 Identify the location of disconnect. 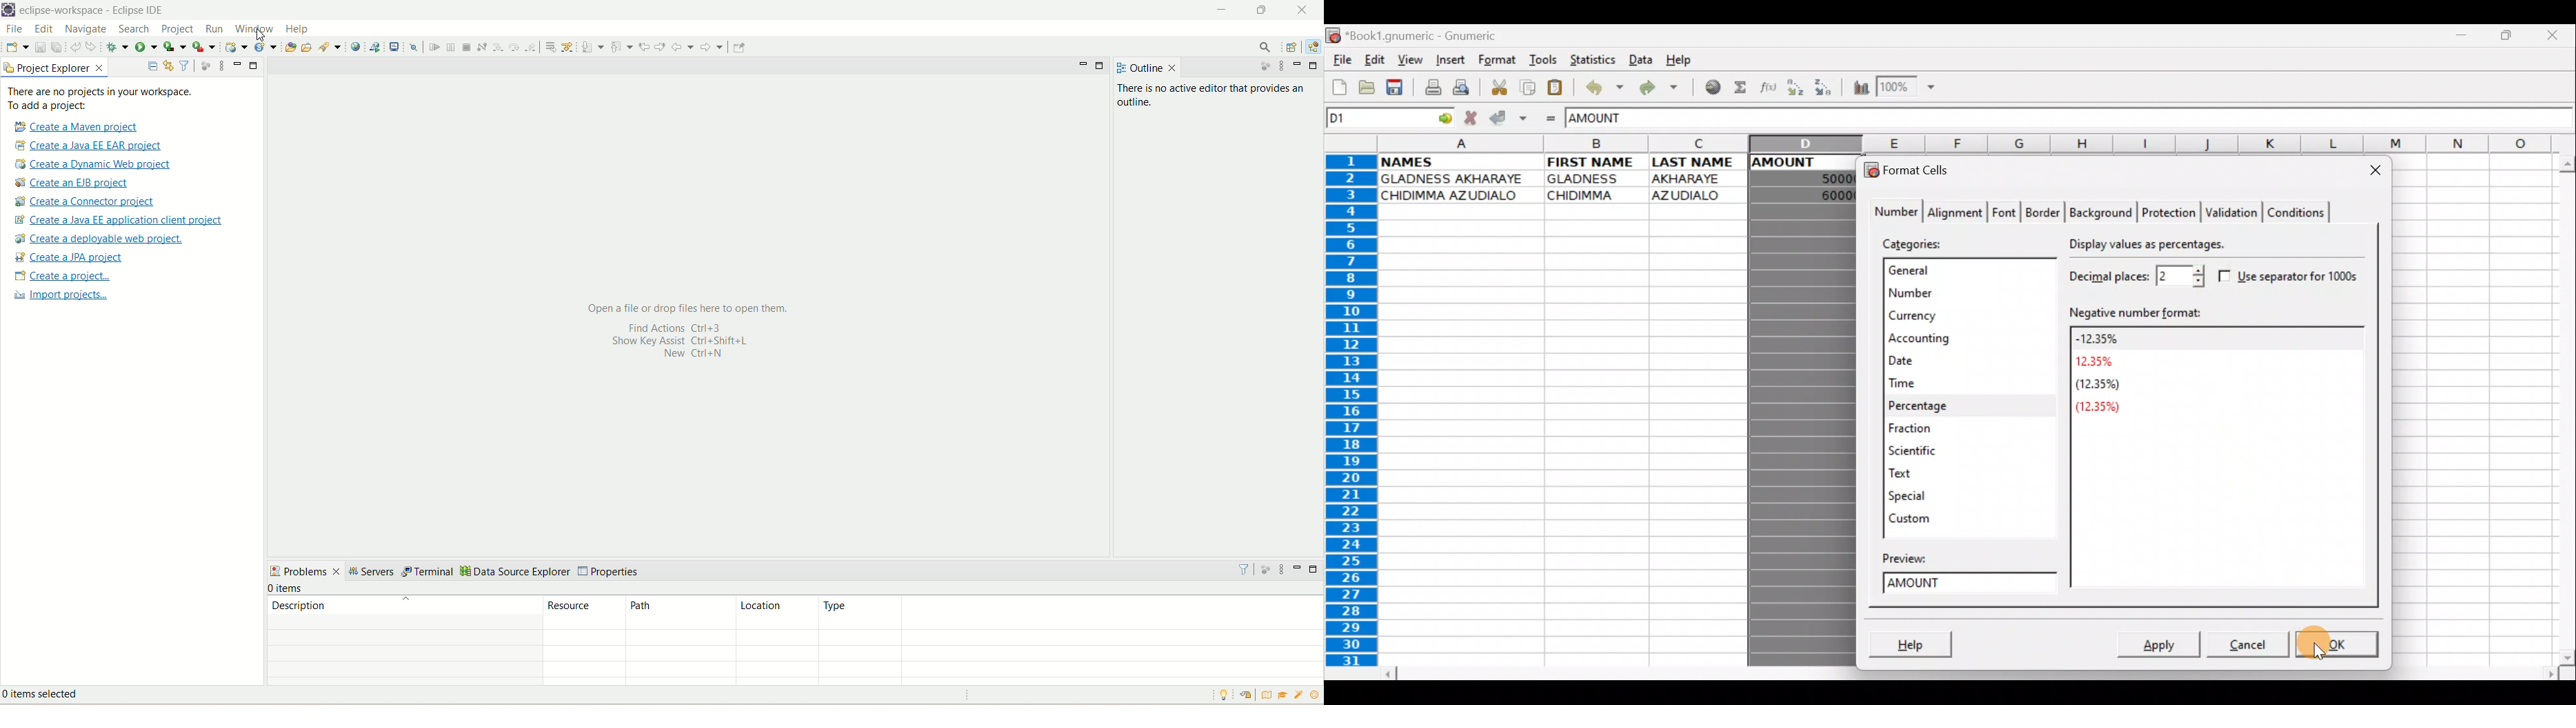
(481, 46).